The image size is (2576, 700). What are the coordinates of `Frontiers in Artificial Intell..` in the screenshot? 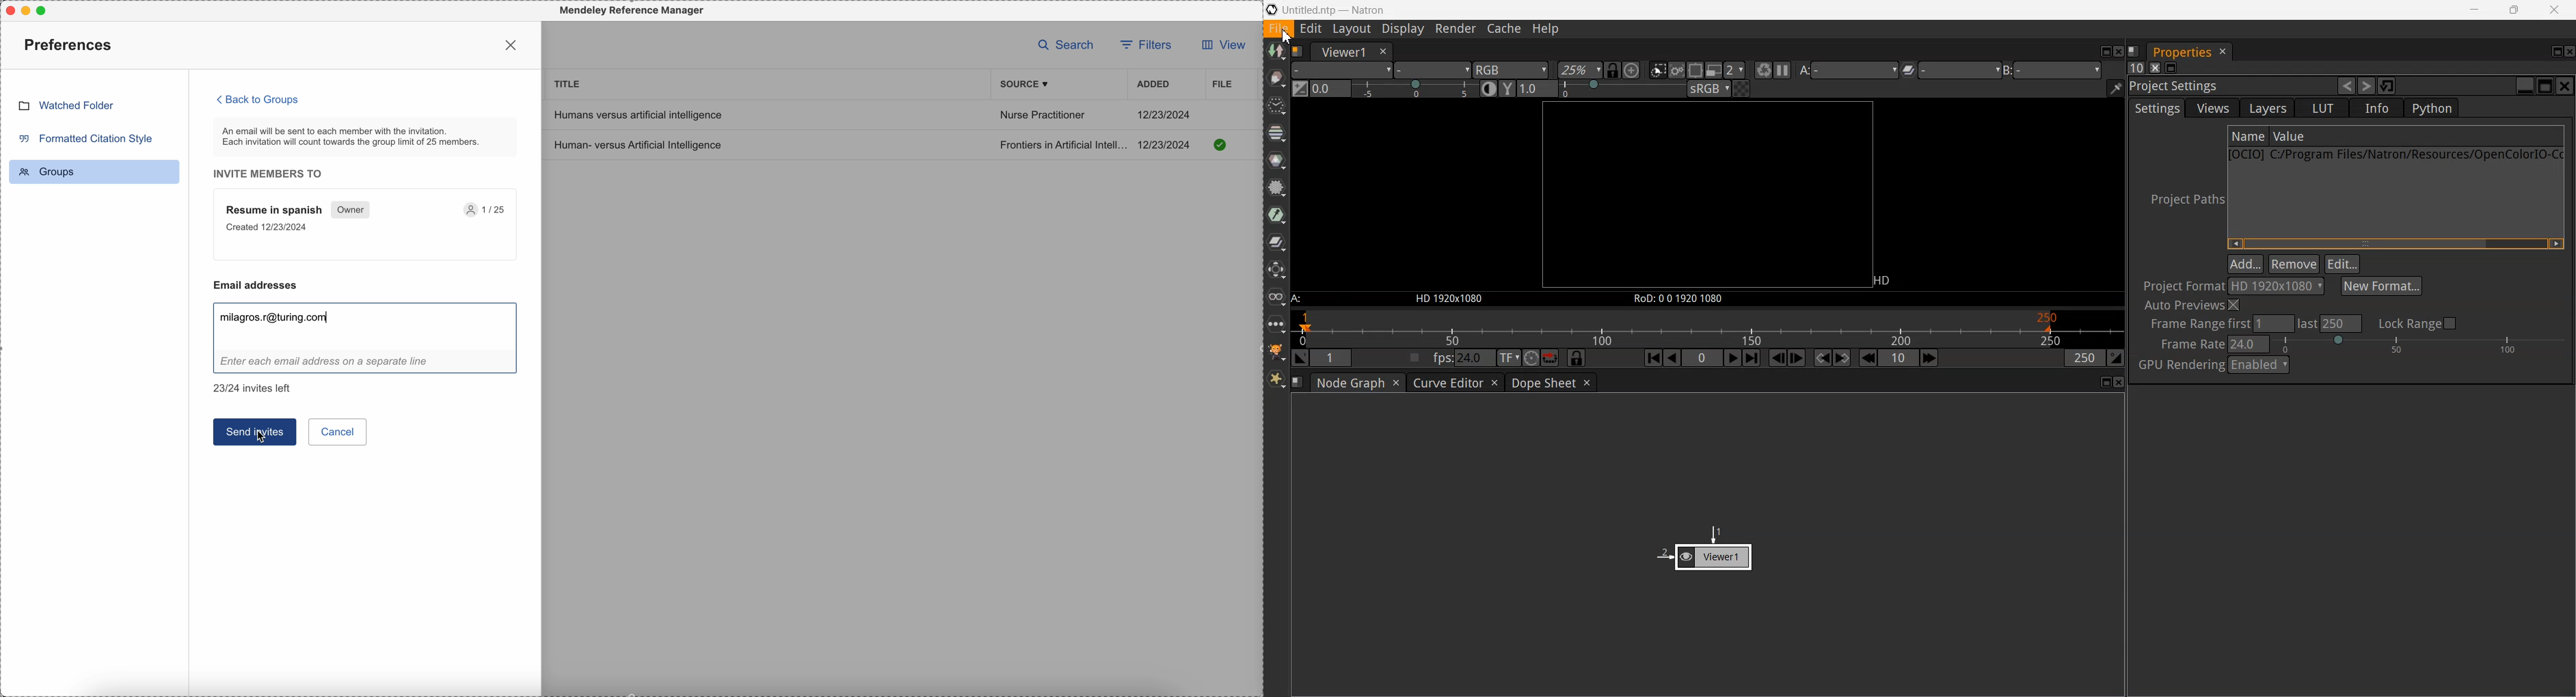 It's located at (1062, 144).